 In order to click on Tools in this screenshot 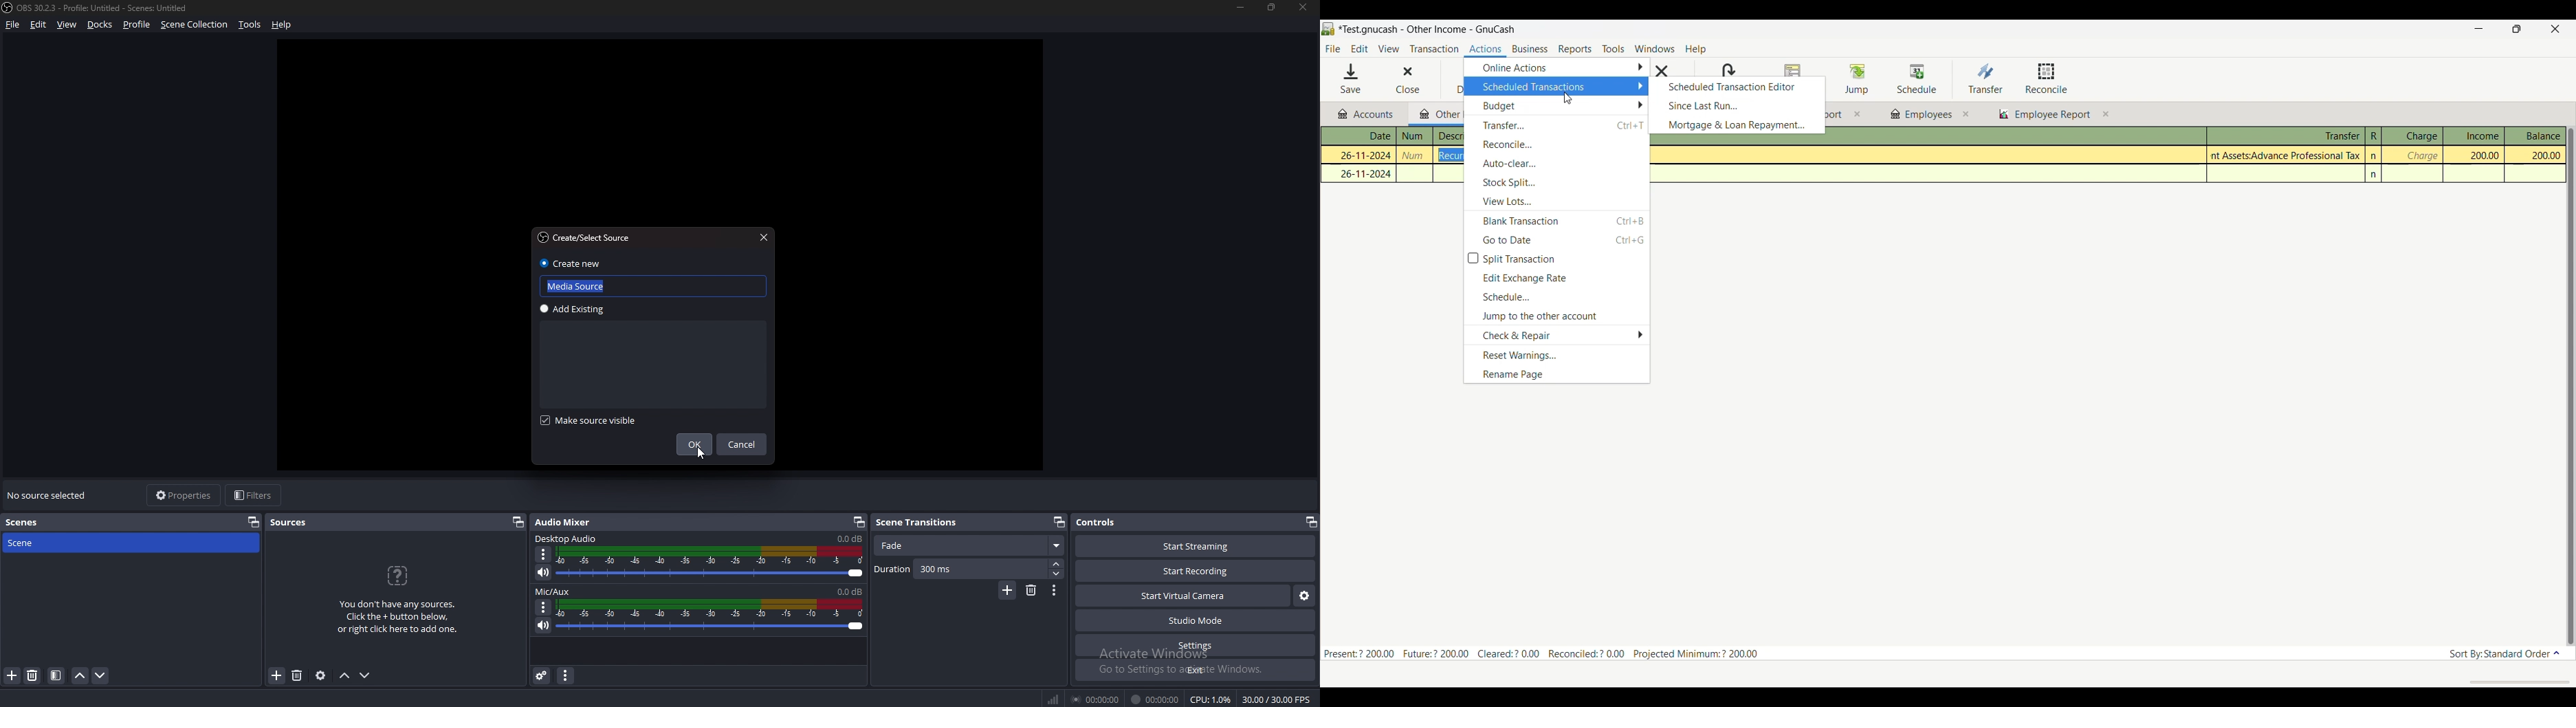, I will do `click(250, 25)`.